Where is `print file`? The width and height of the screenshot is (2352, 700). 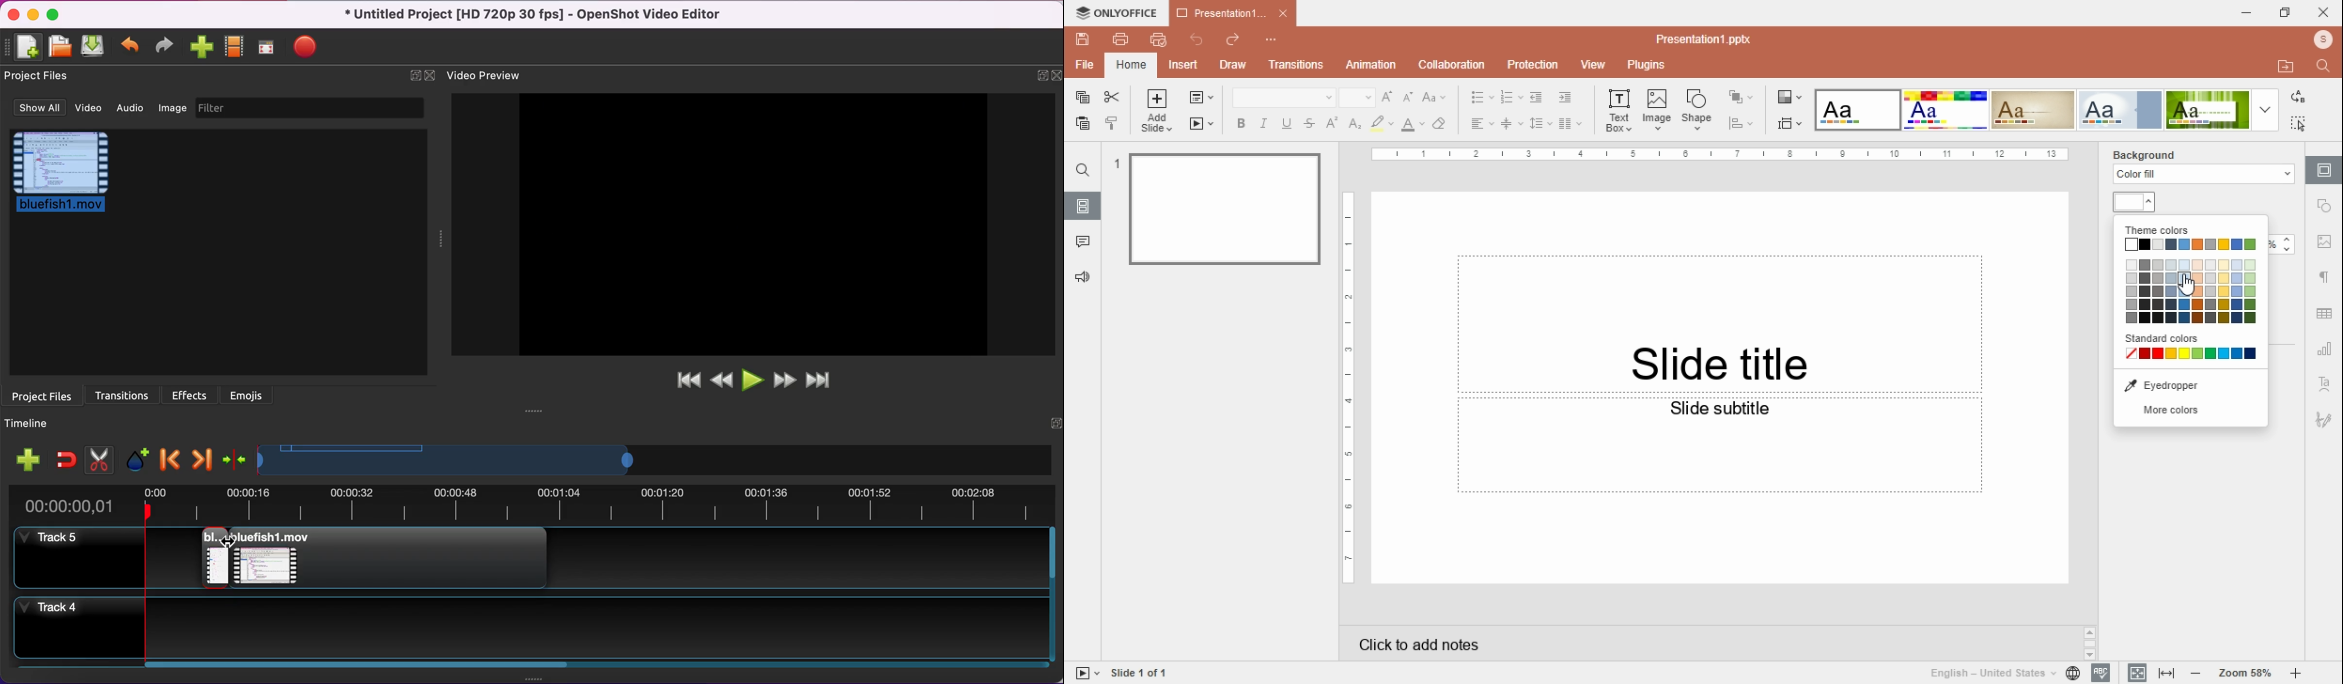 print file is located at coordinates (1121, 39).